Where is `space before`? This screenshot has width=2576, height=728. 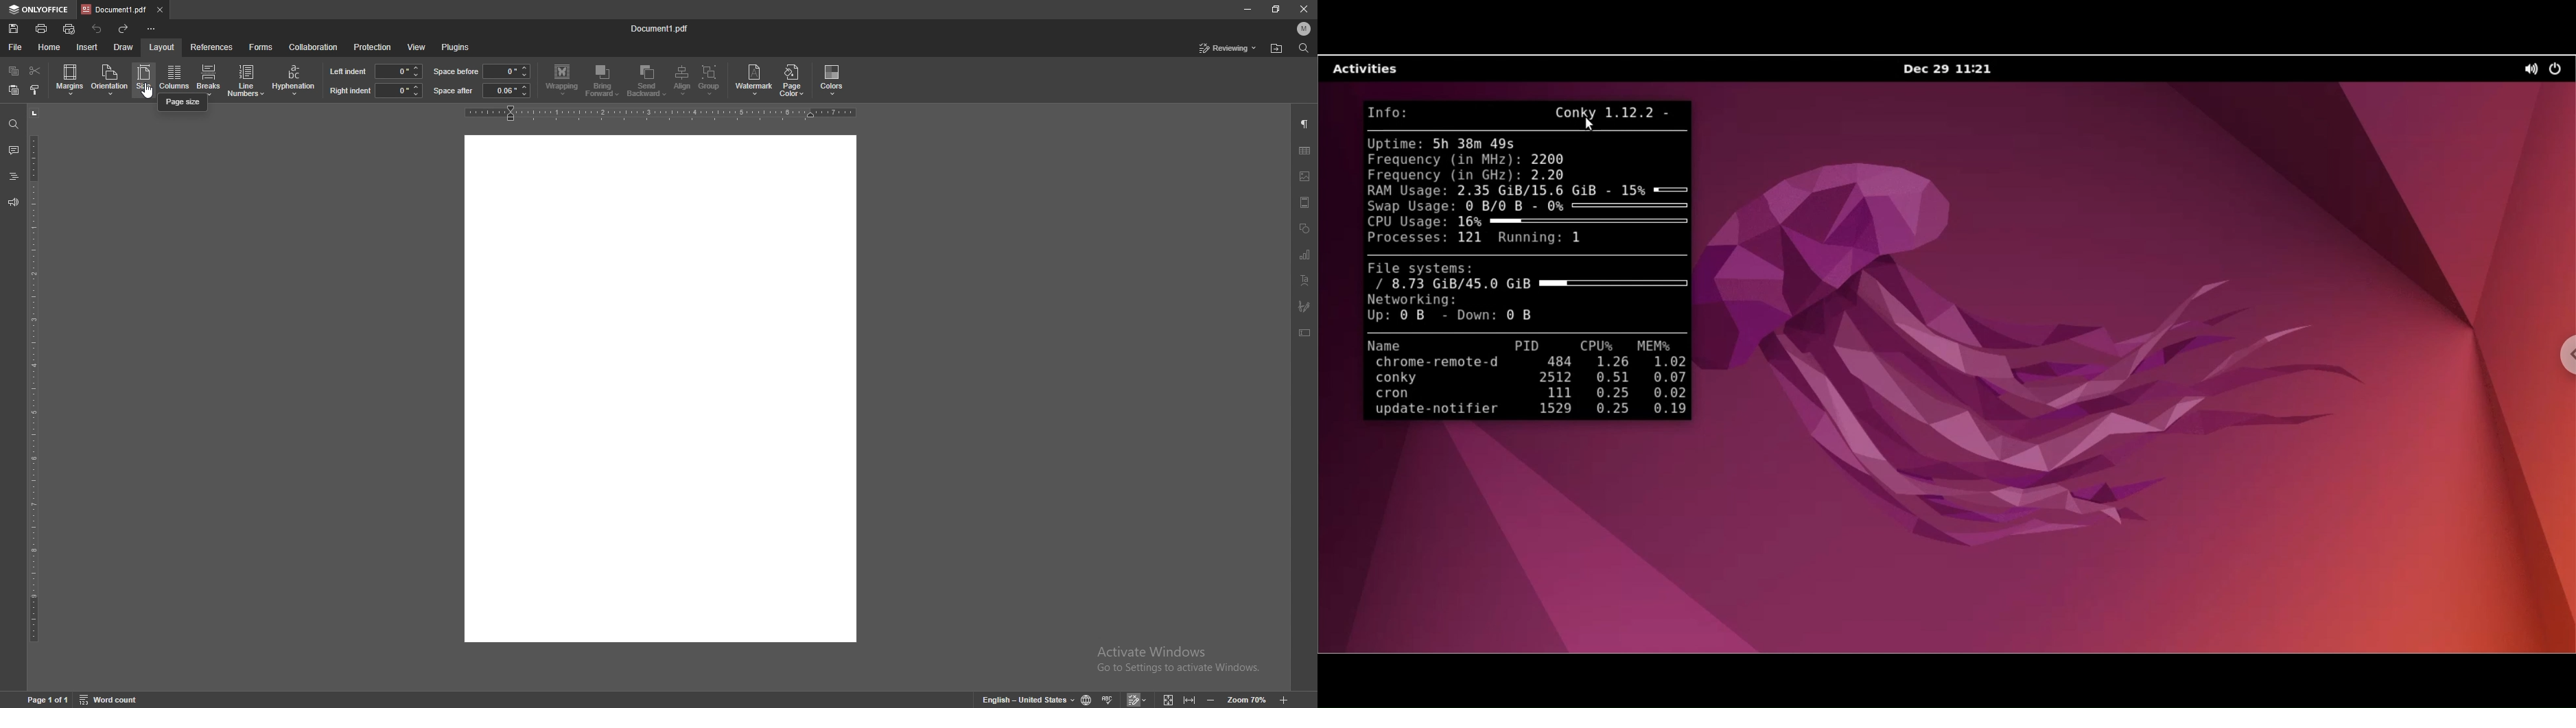
space before is located at coordinates (457, 71).